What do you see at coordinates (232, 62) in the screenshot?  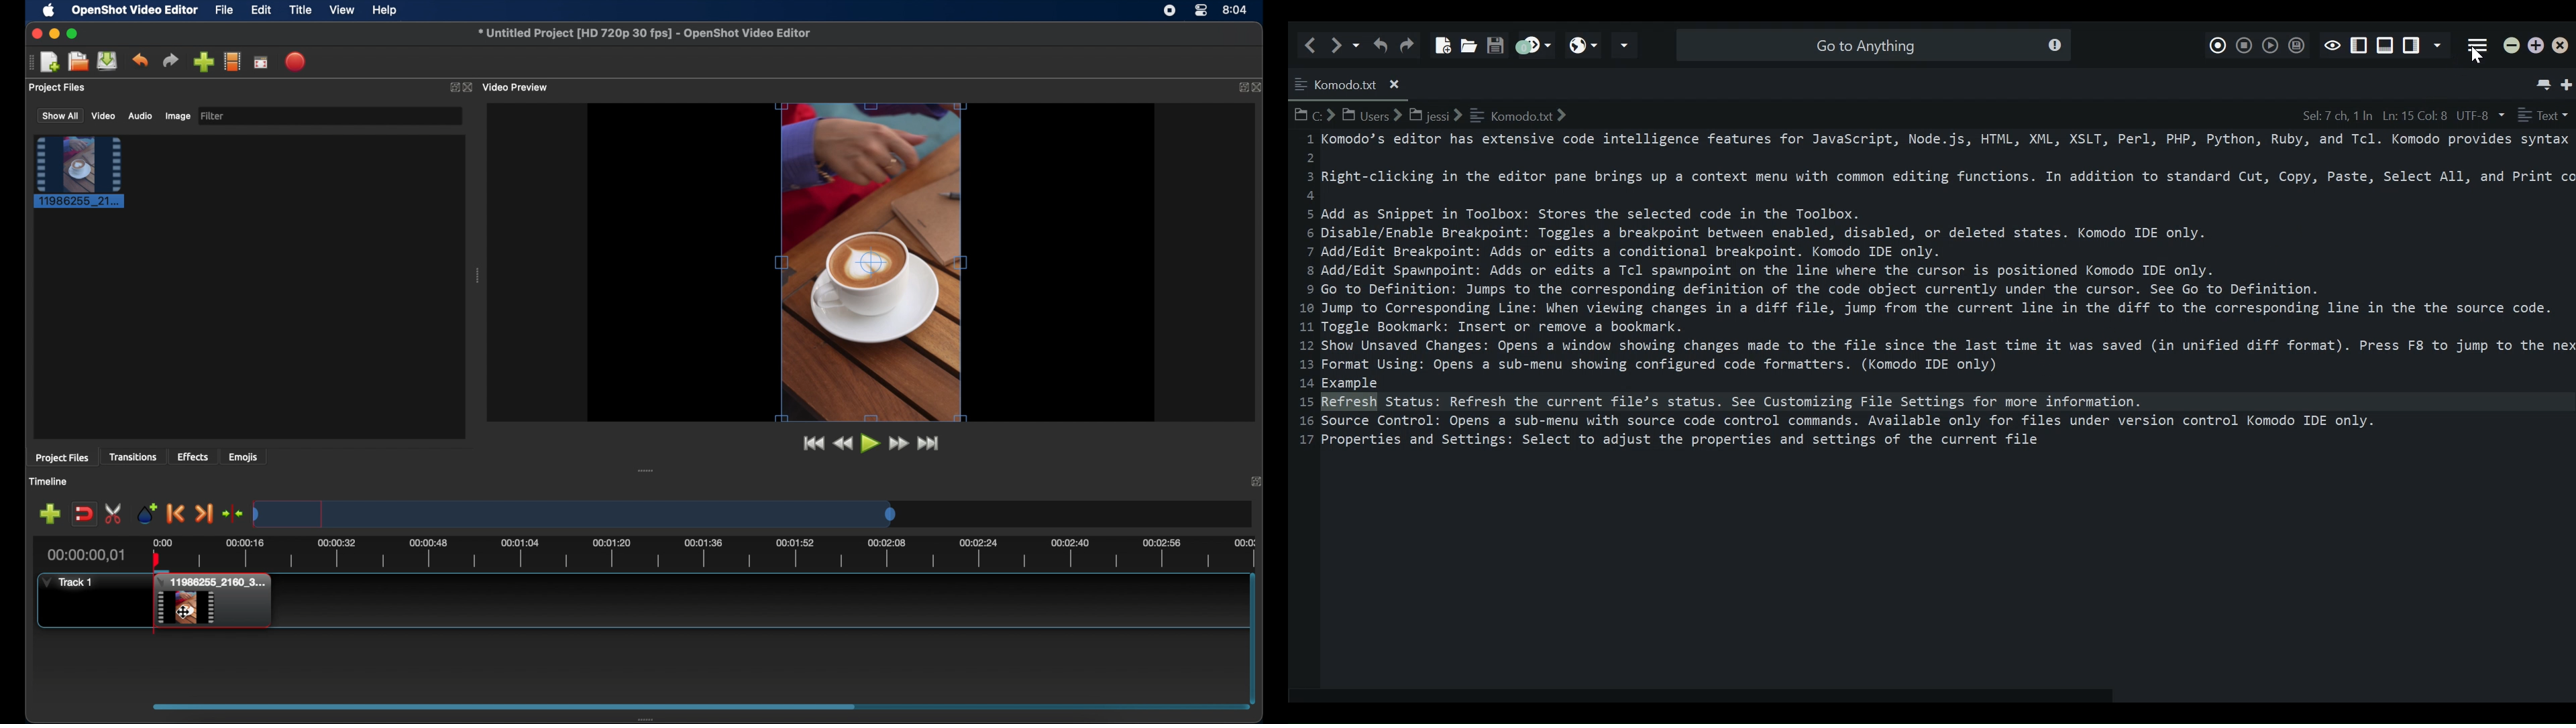 I see `explore profiles` at bounding box center [232, 62].